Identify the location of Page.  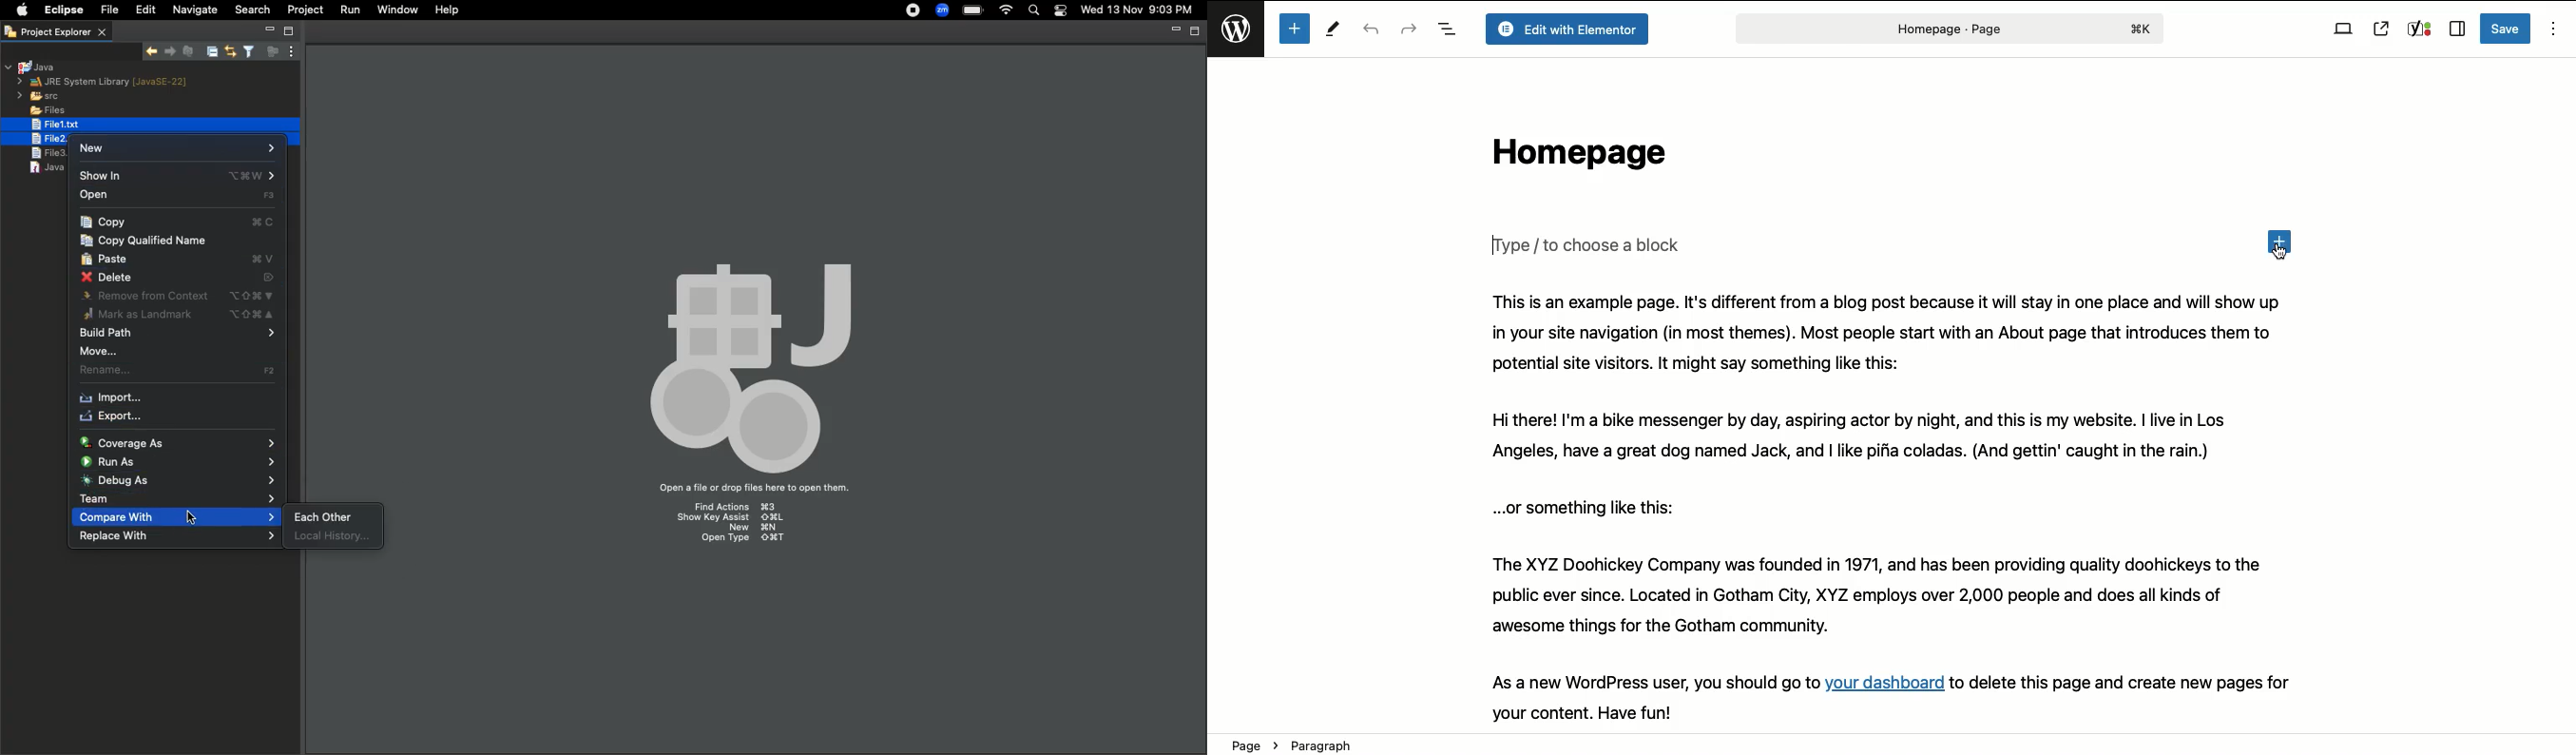
(1947, 29).